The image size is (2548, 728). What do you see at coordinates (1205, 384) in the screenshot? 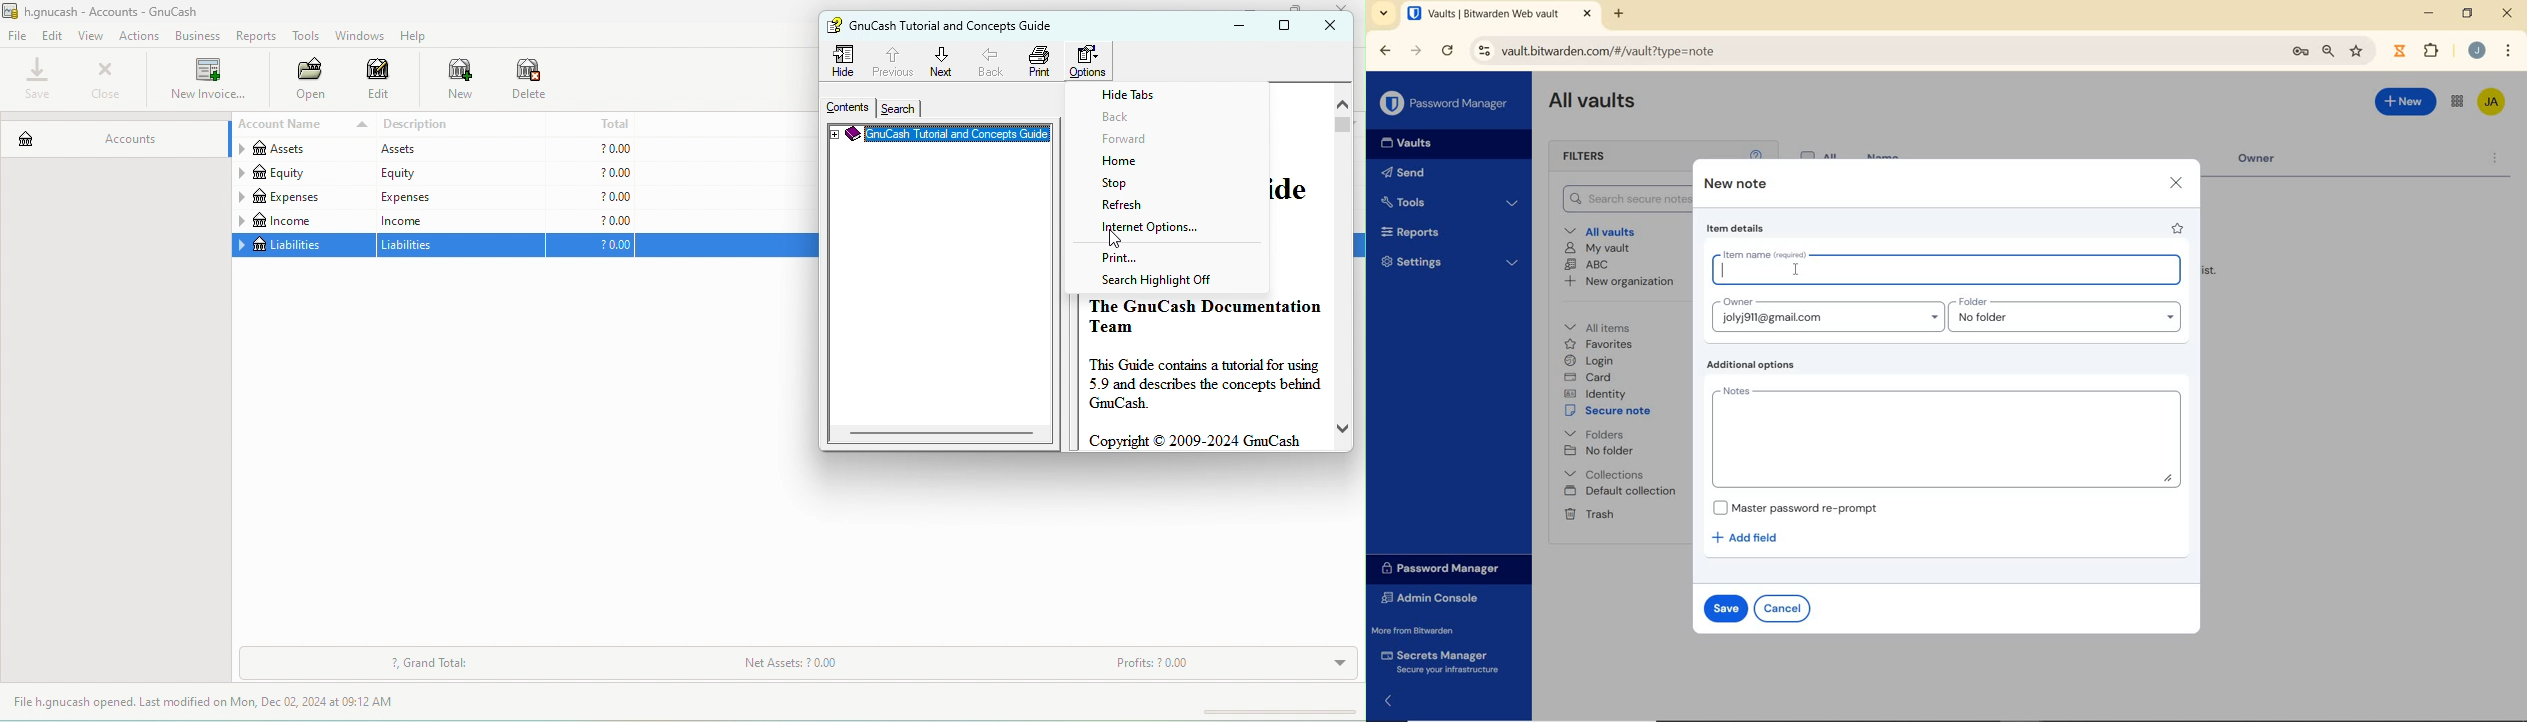
I see `this guide contains a tutorial for using 5.9 and describes the concepts behind gnucash` at bounding box center [1205, 384].